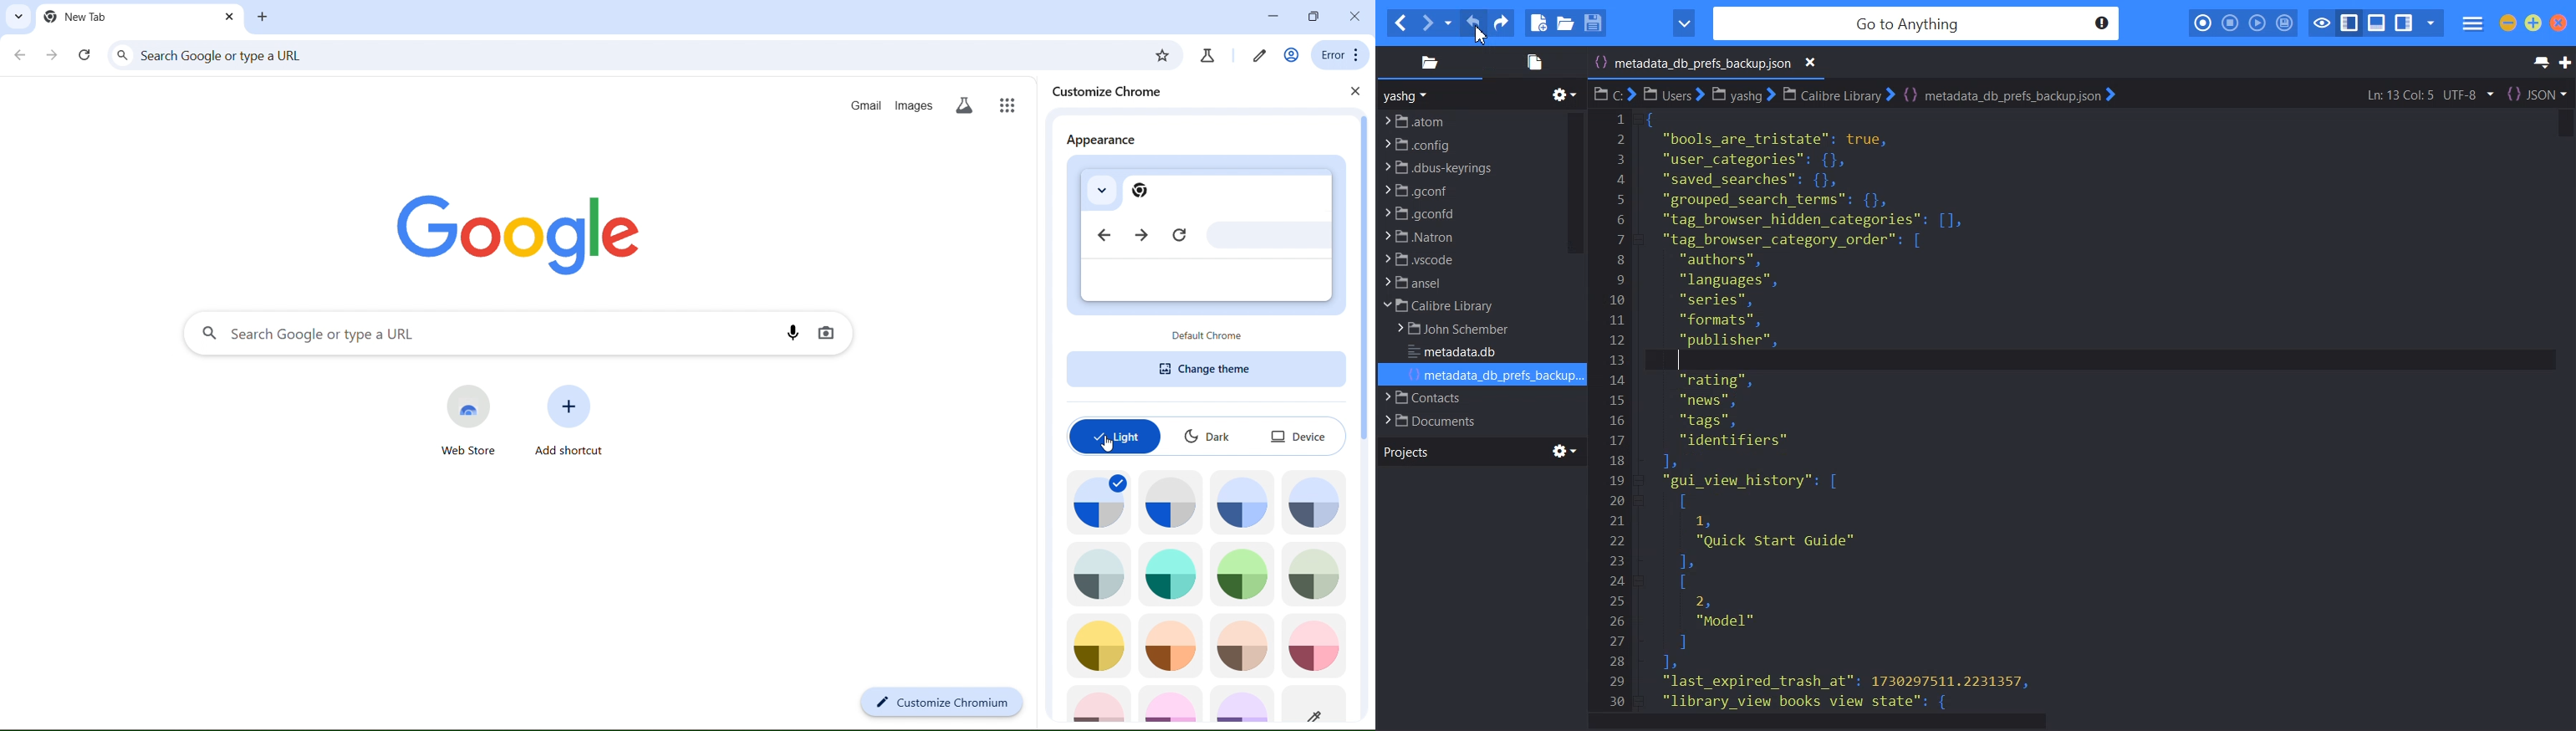  What do you see at coordinates (54, 57) in the screenshot?
I see `go forward one page` at bounding box center [54, 57].